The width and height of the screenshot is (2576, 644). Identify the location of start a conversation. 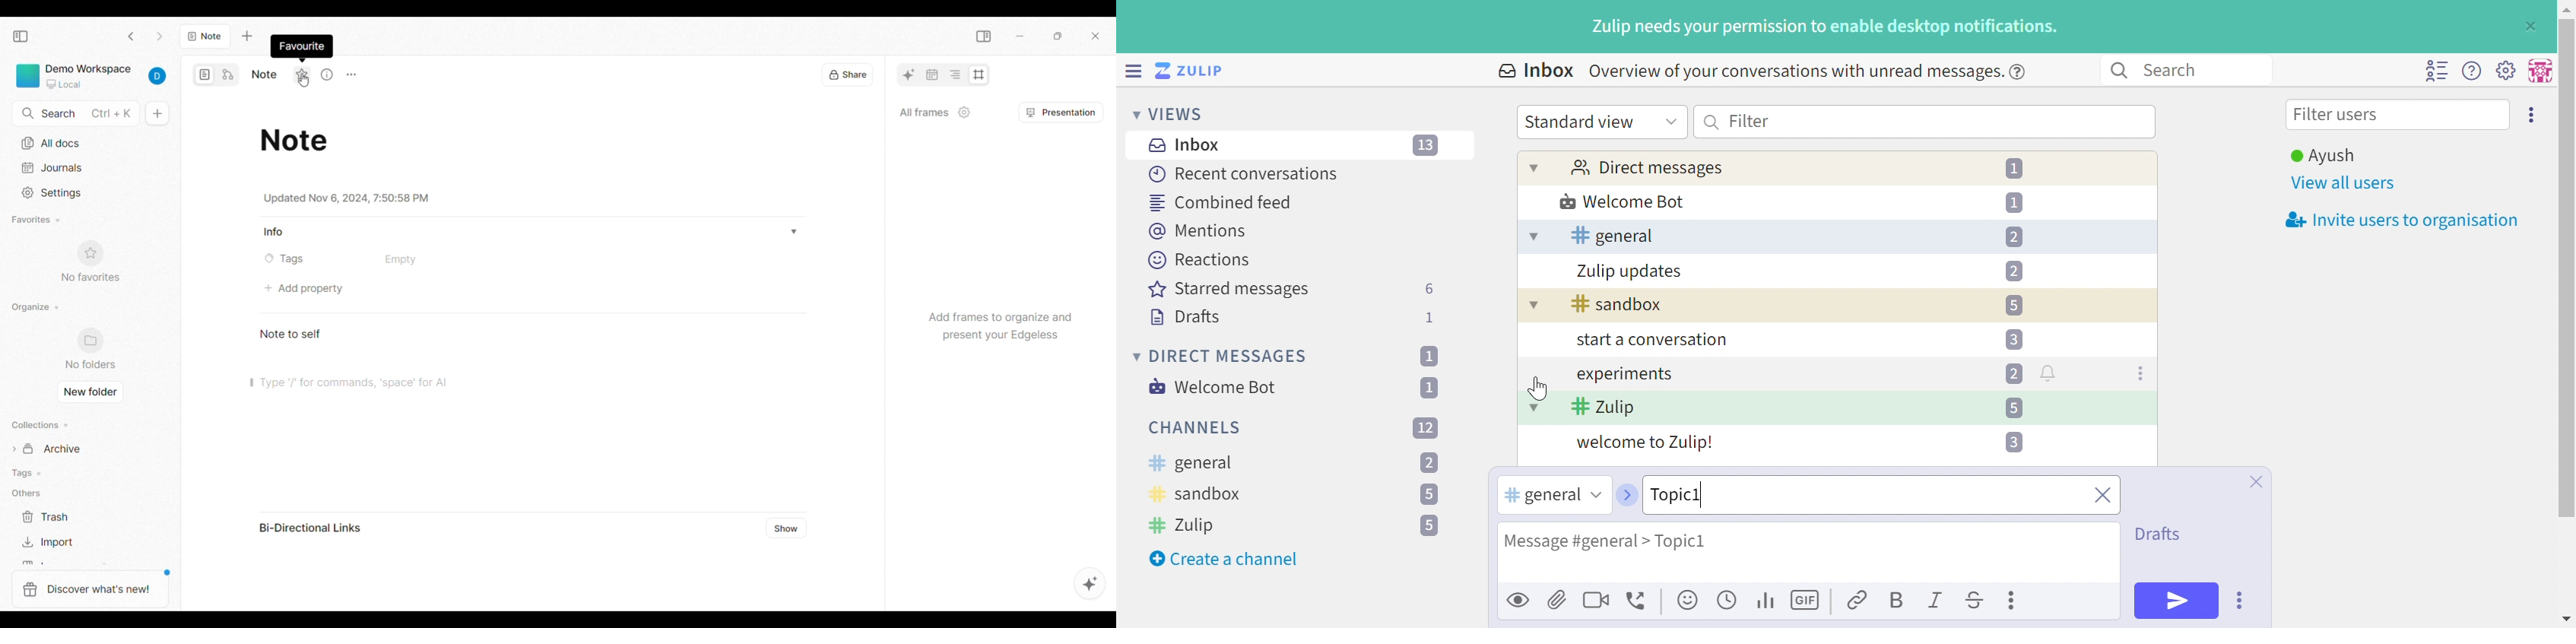
(1648, 341).